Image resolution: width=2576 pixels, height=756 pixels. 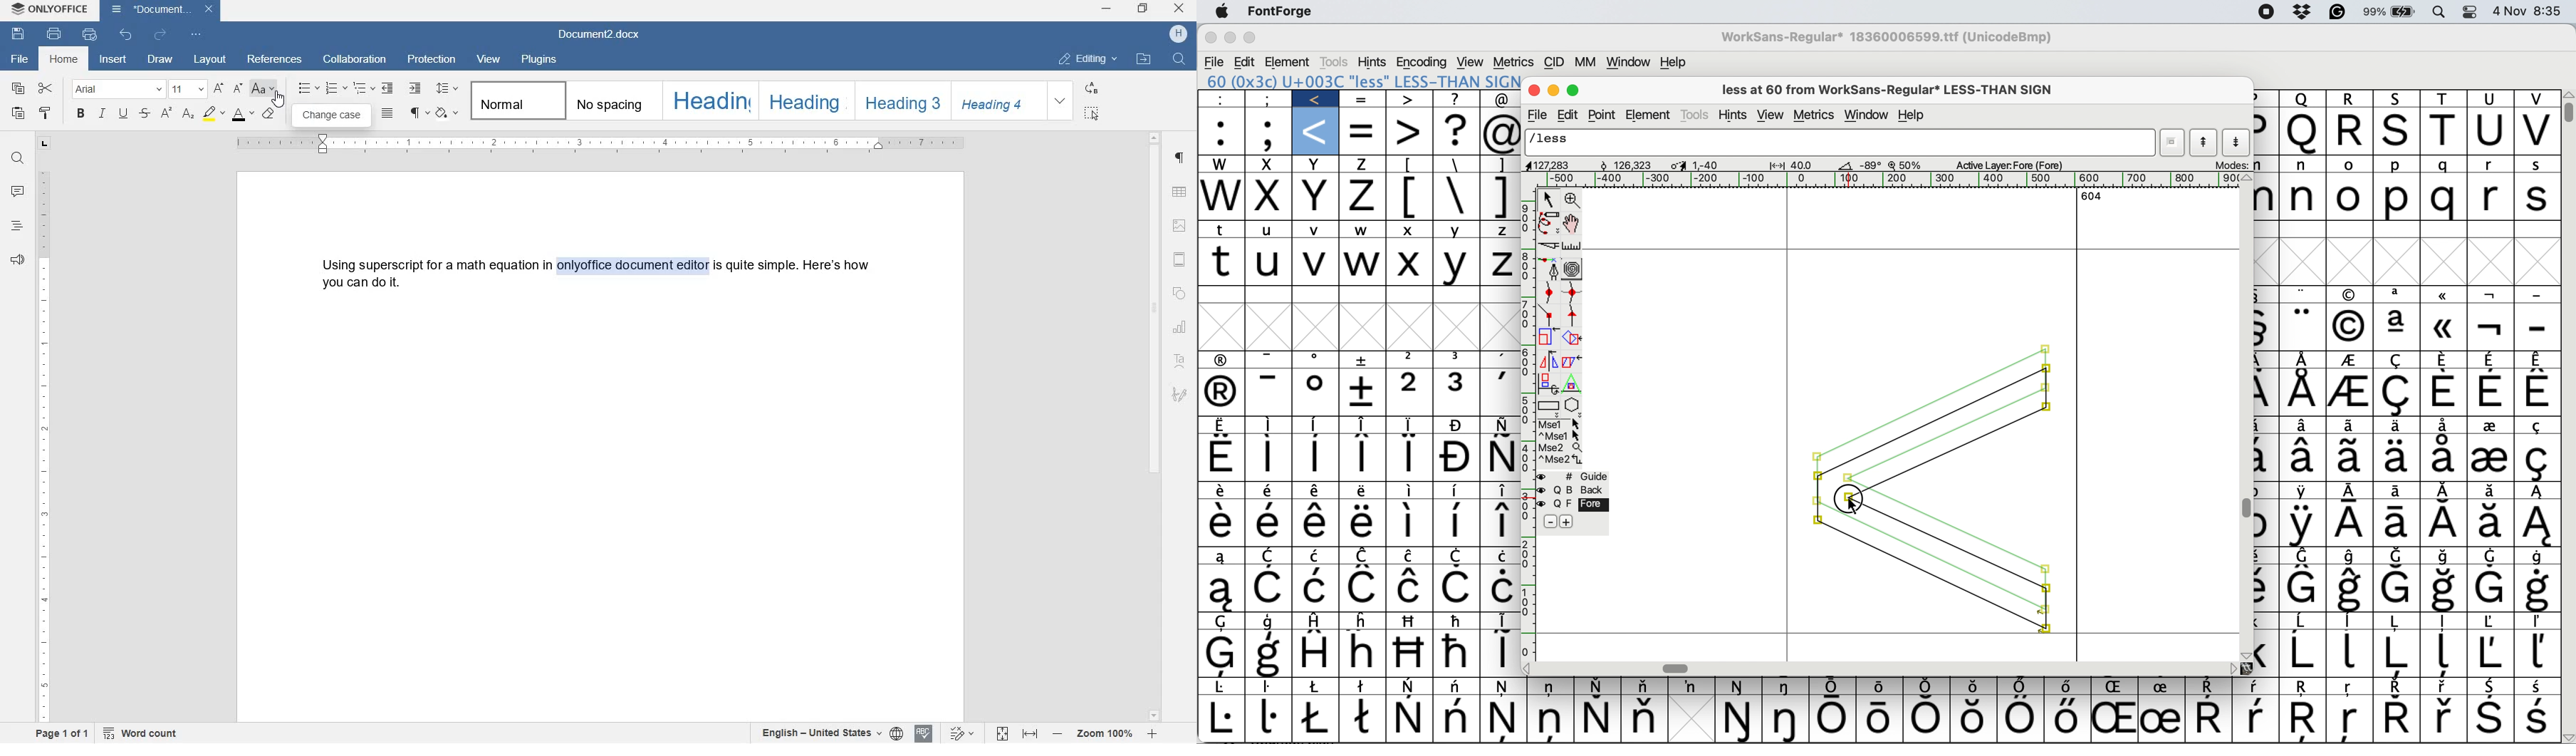 What do you see at coordinates (1459, 391) in the screenshot?
I see `3` at bounding box center [1459, 391].